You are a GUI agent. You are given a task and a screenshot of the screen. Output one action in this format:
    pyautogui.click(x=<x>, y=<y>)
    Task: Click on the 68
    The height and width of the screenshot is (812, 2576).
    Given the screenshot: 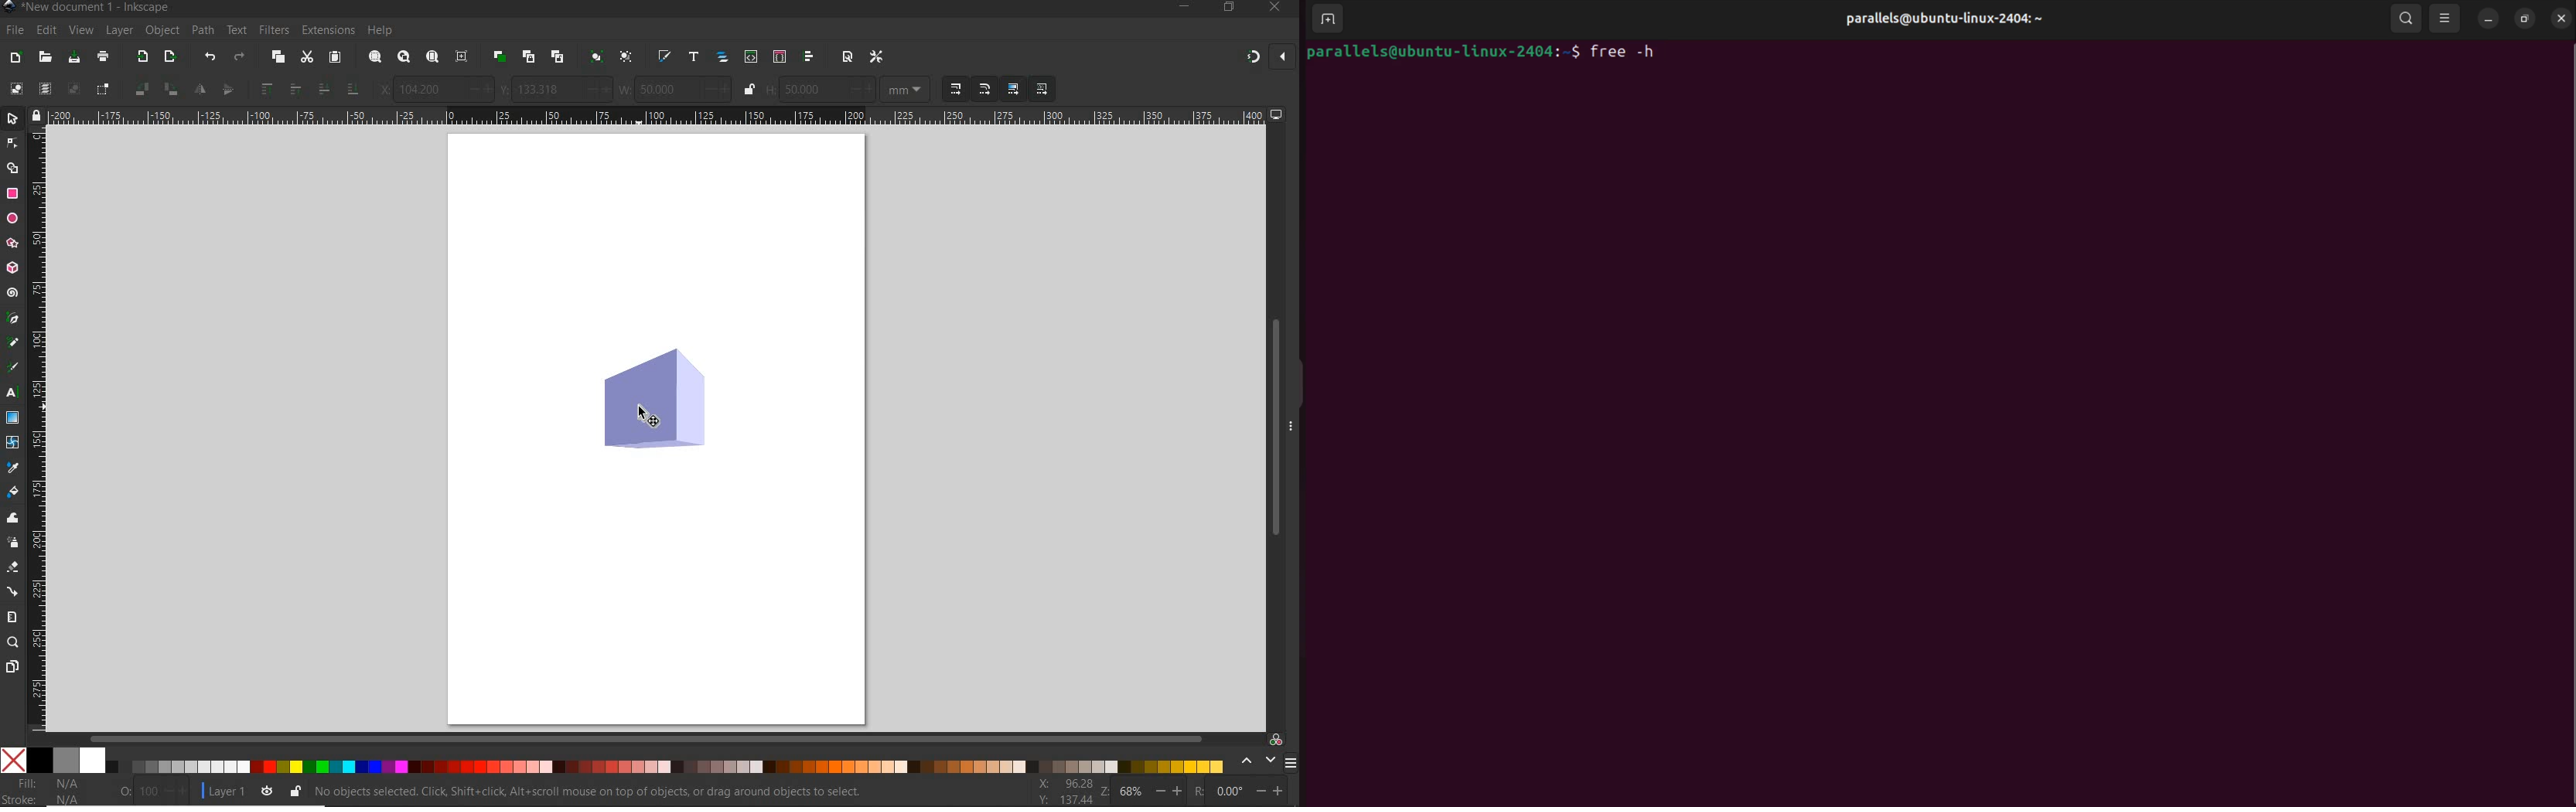 What is the action you would take?
    pyautogui.click(x=1133, y=793)
    